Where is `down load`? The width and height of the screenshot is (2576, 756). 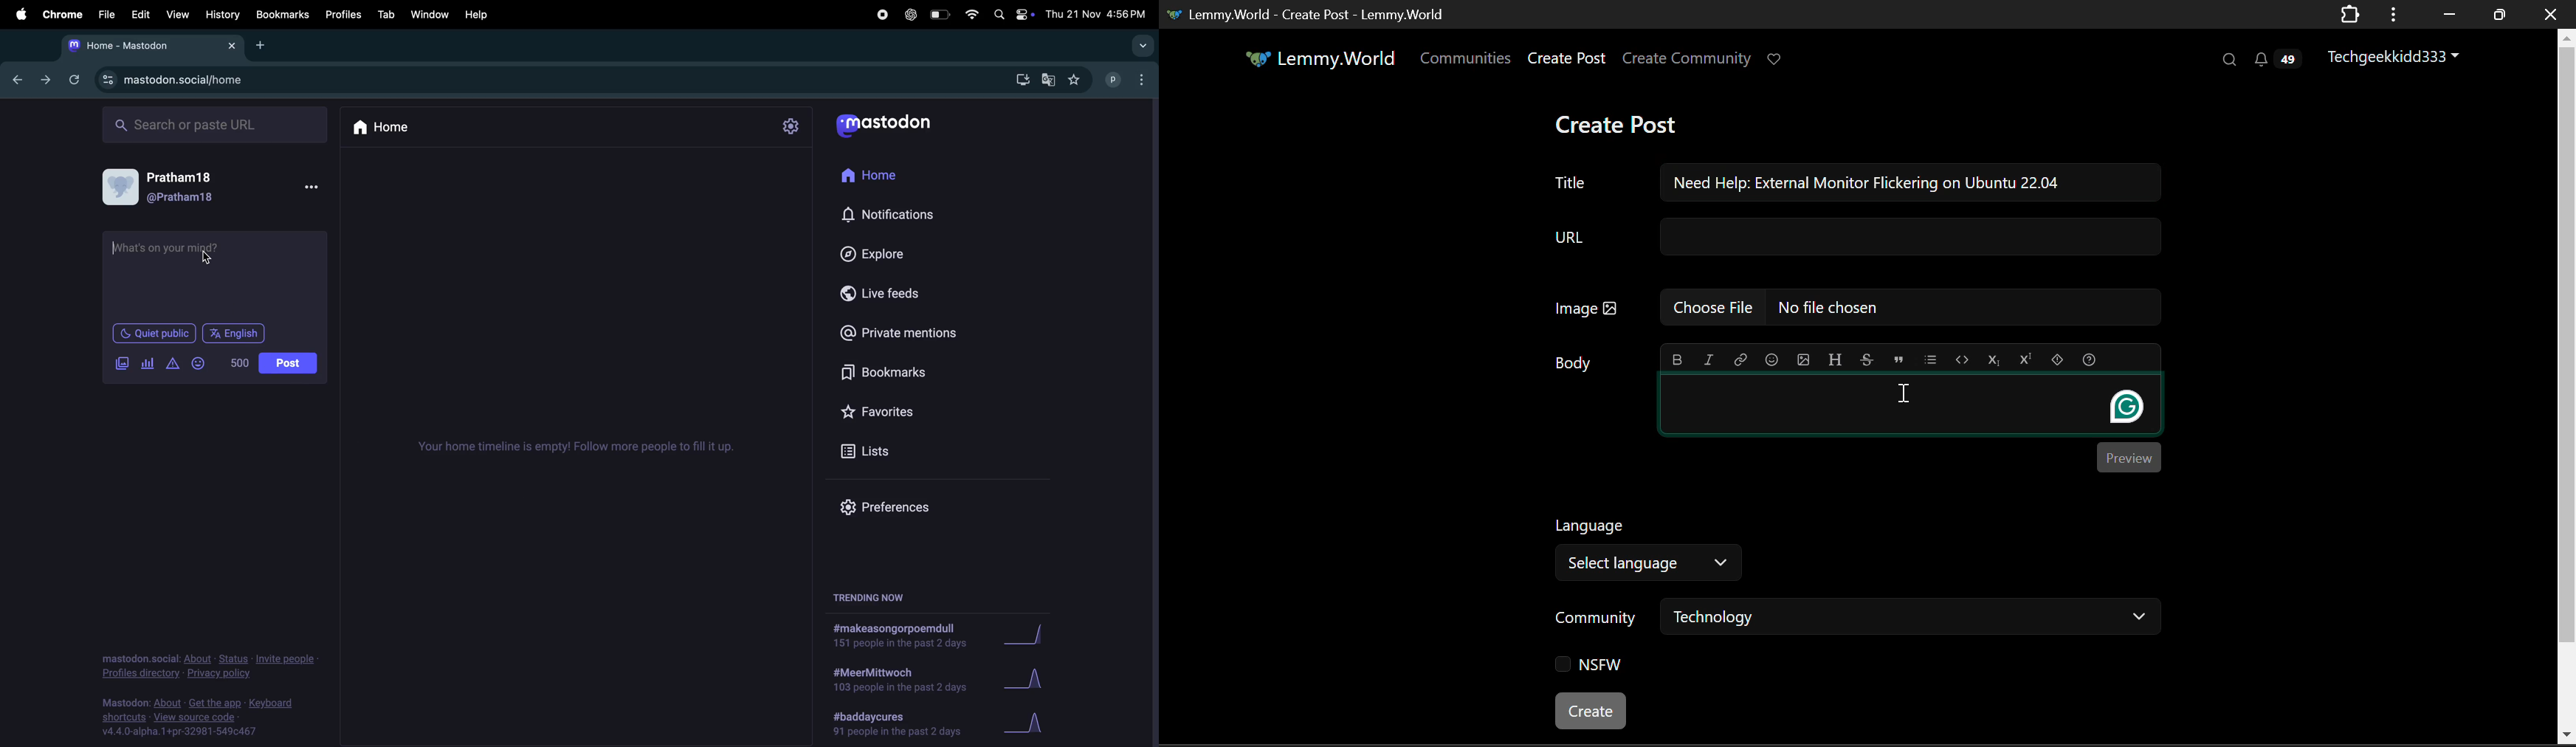
down load is located at coordinates (1018, 81).